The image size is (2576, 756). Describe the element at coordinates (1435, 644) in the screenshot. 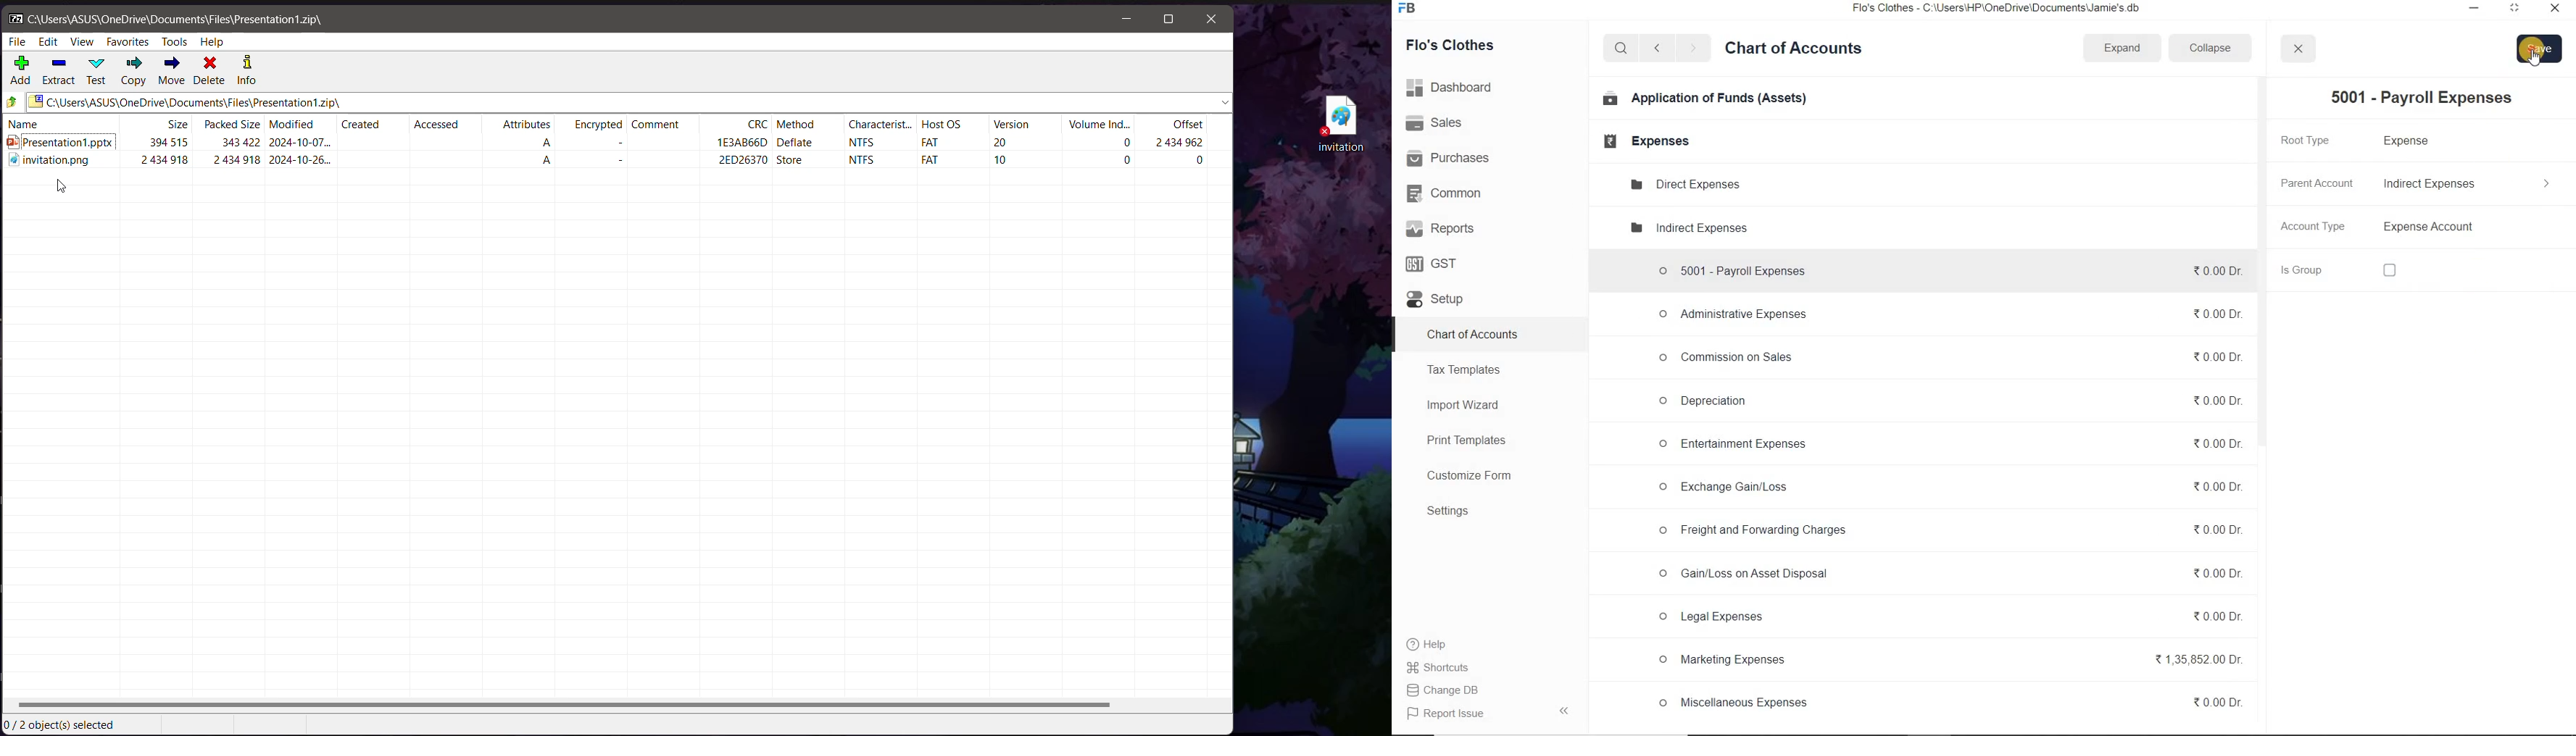

I see ` Help` at that location.